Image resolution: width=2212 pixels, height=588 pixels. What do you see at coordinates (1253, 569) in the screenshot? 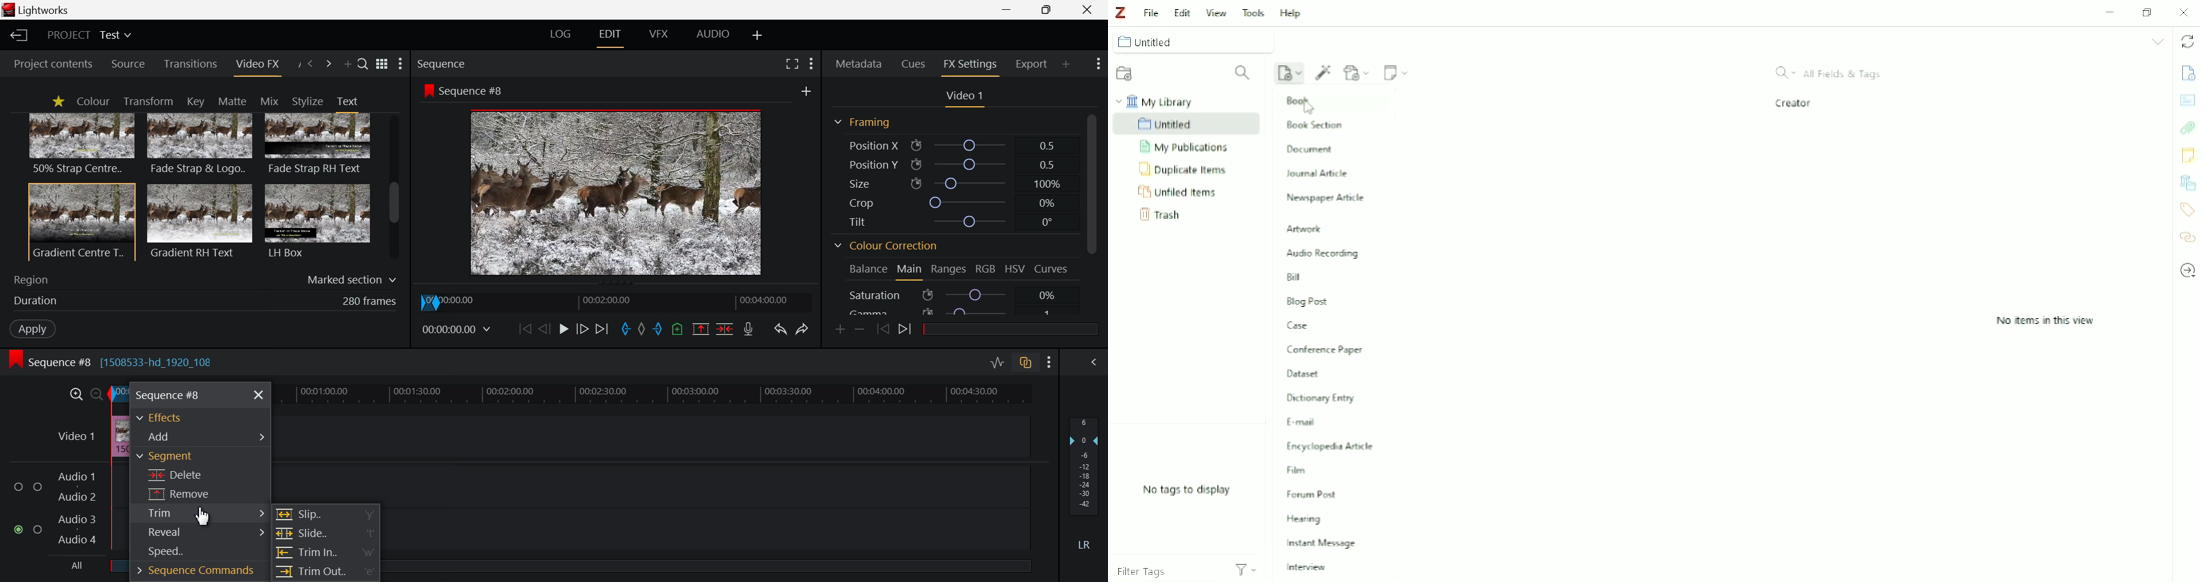
I see `Actions` at bounding box center [1253, 569].